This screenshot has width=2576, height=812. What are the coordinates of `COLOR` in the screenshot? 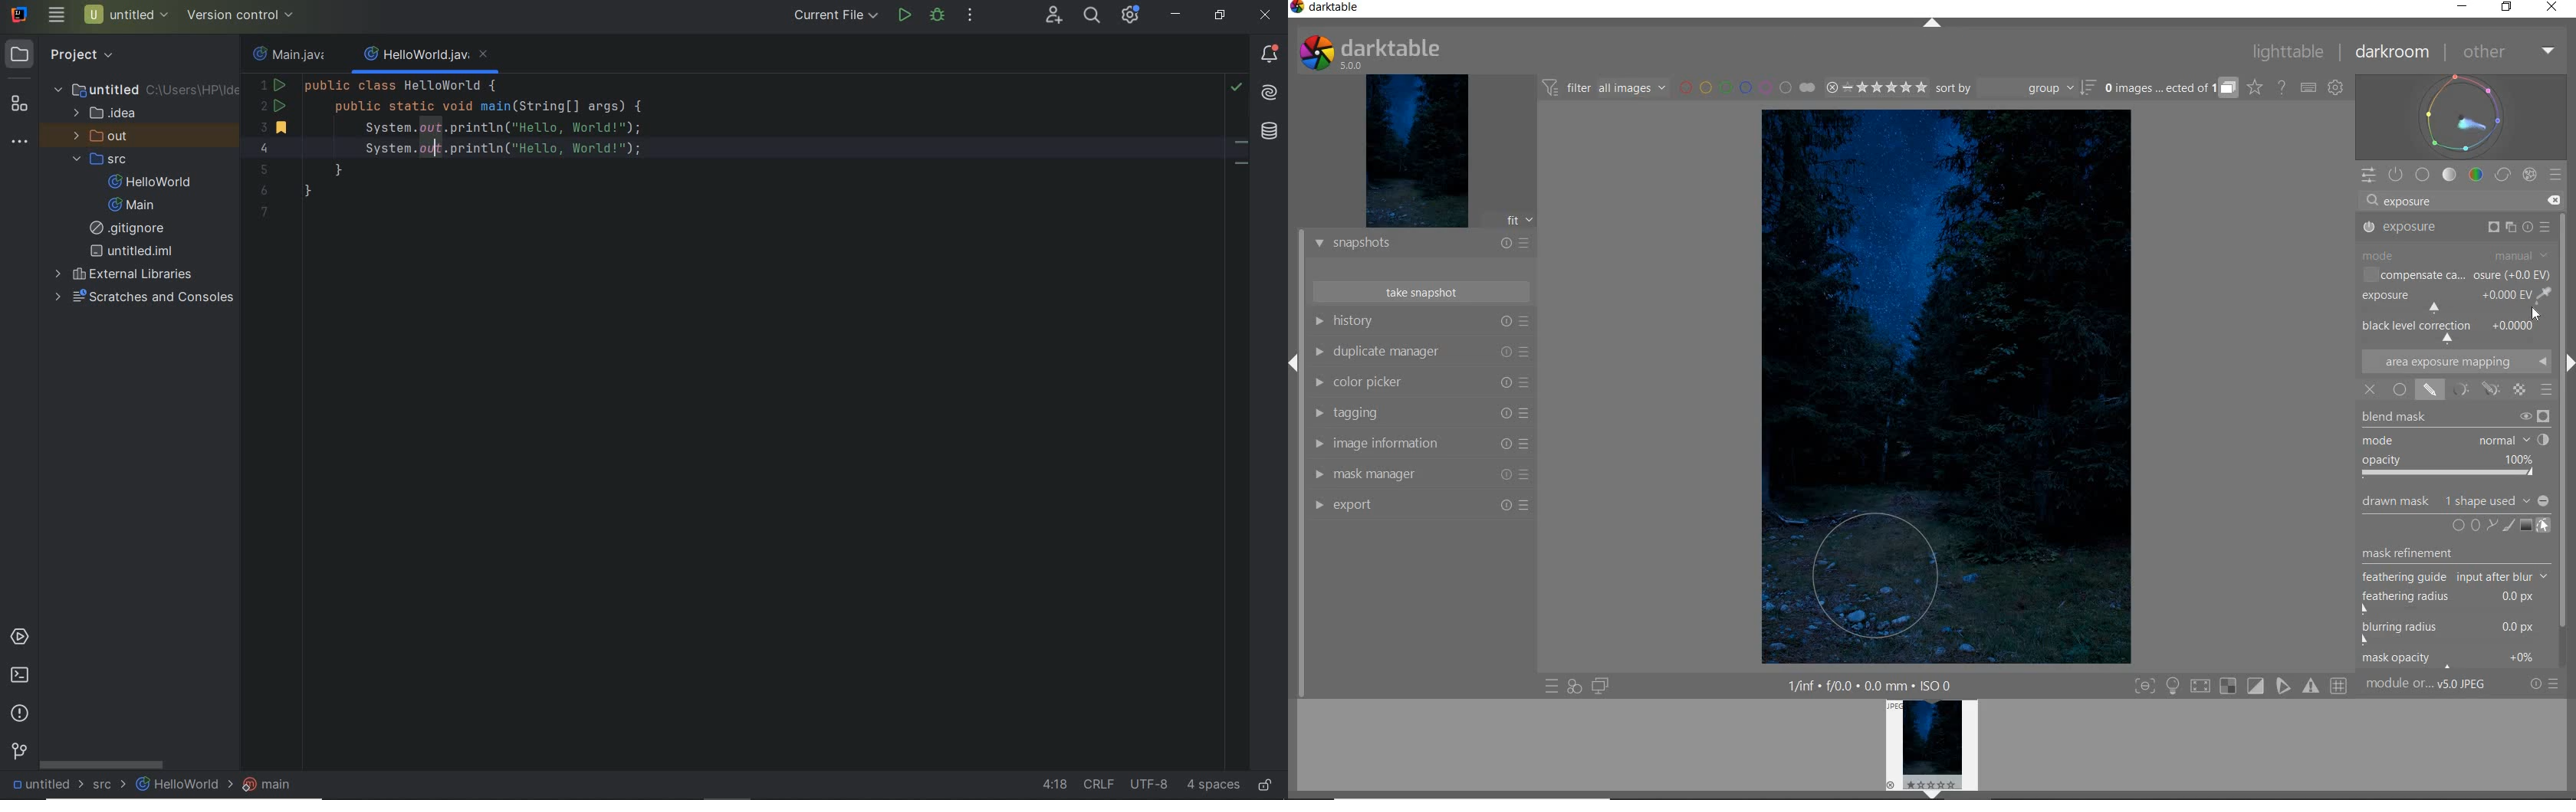 It's located at (2478, 175).